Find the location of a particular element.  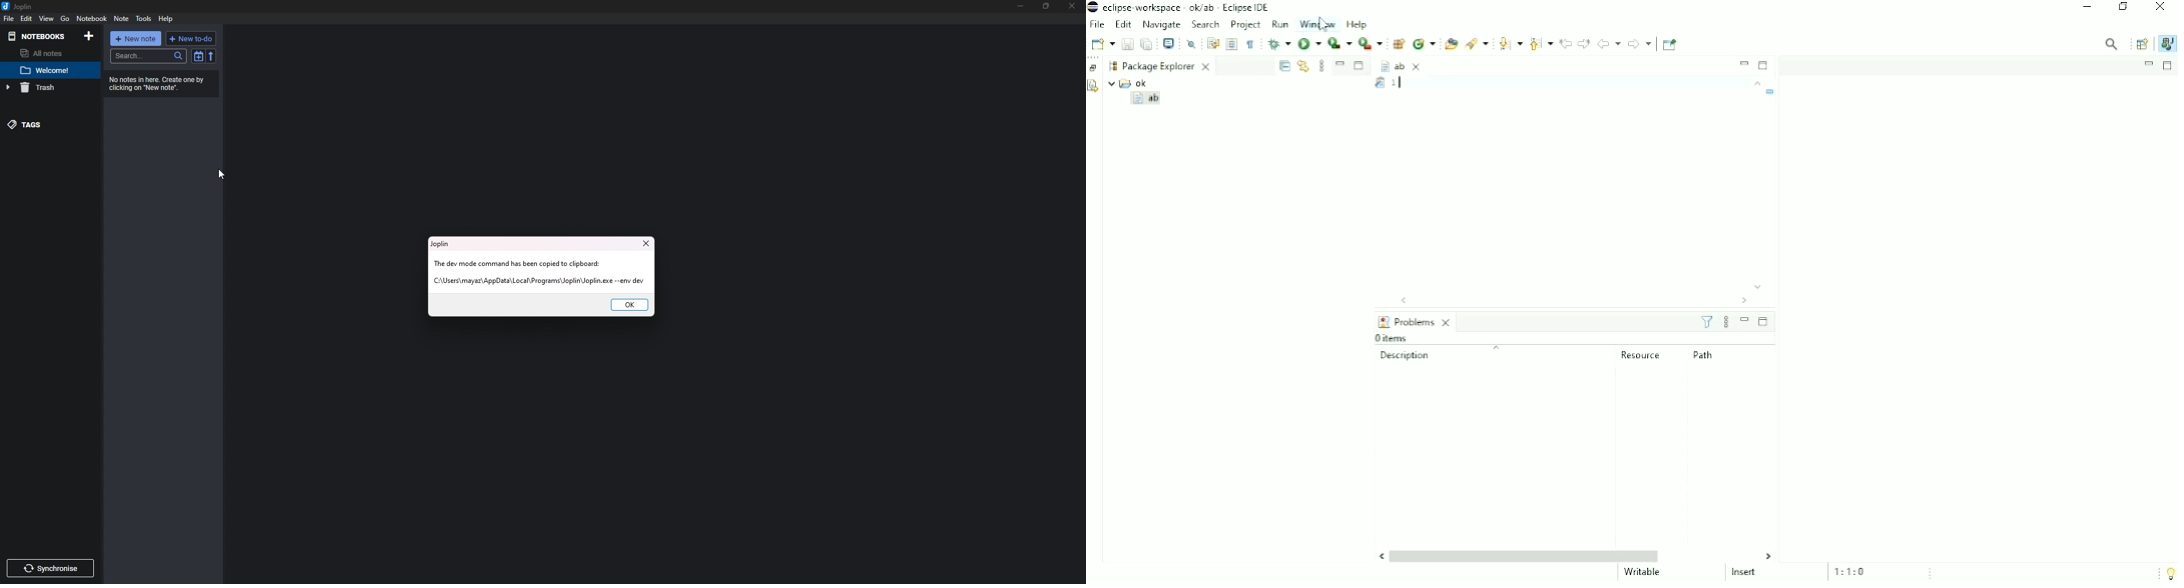

Skip All Breakpoints is located at coordinates (1192, 43).